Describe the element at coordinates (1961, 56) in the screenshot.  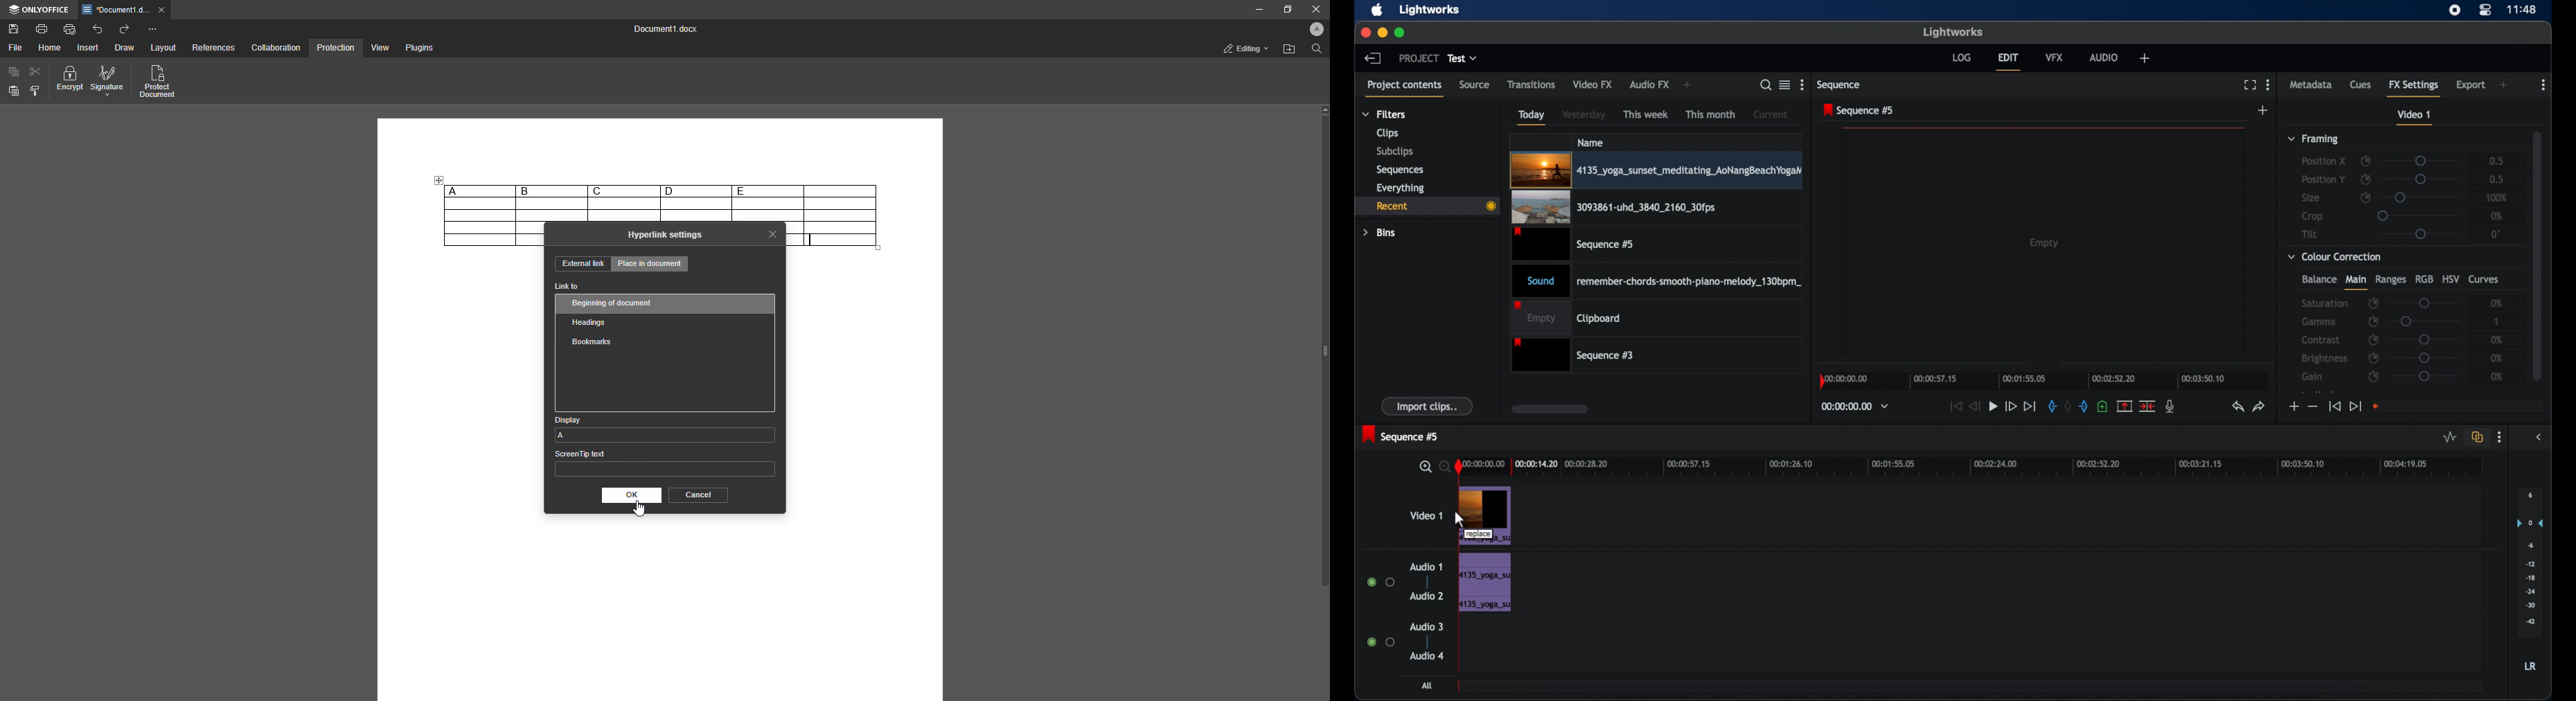
I see `log` at that location.